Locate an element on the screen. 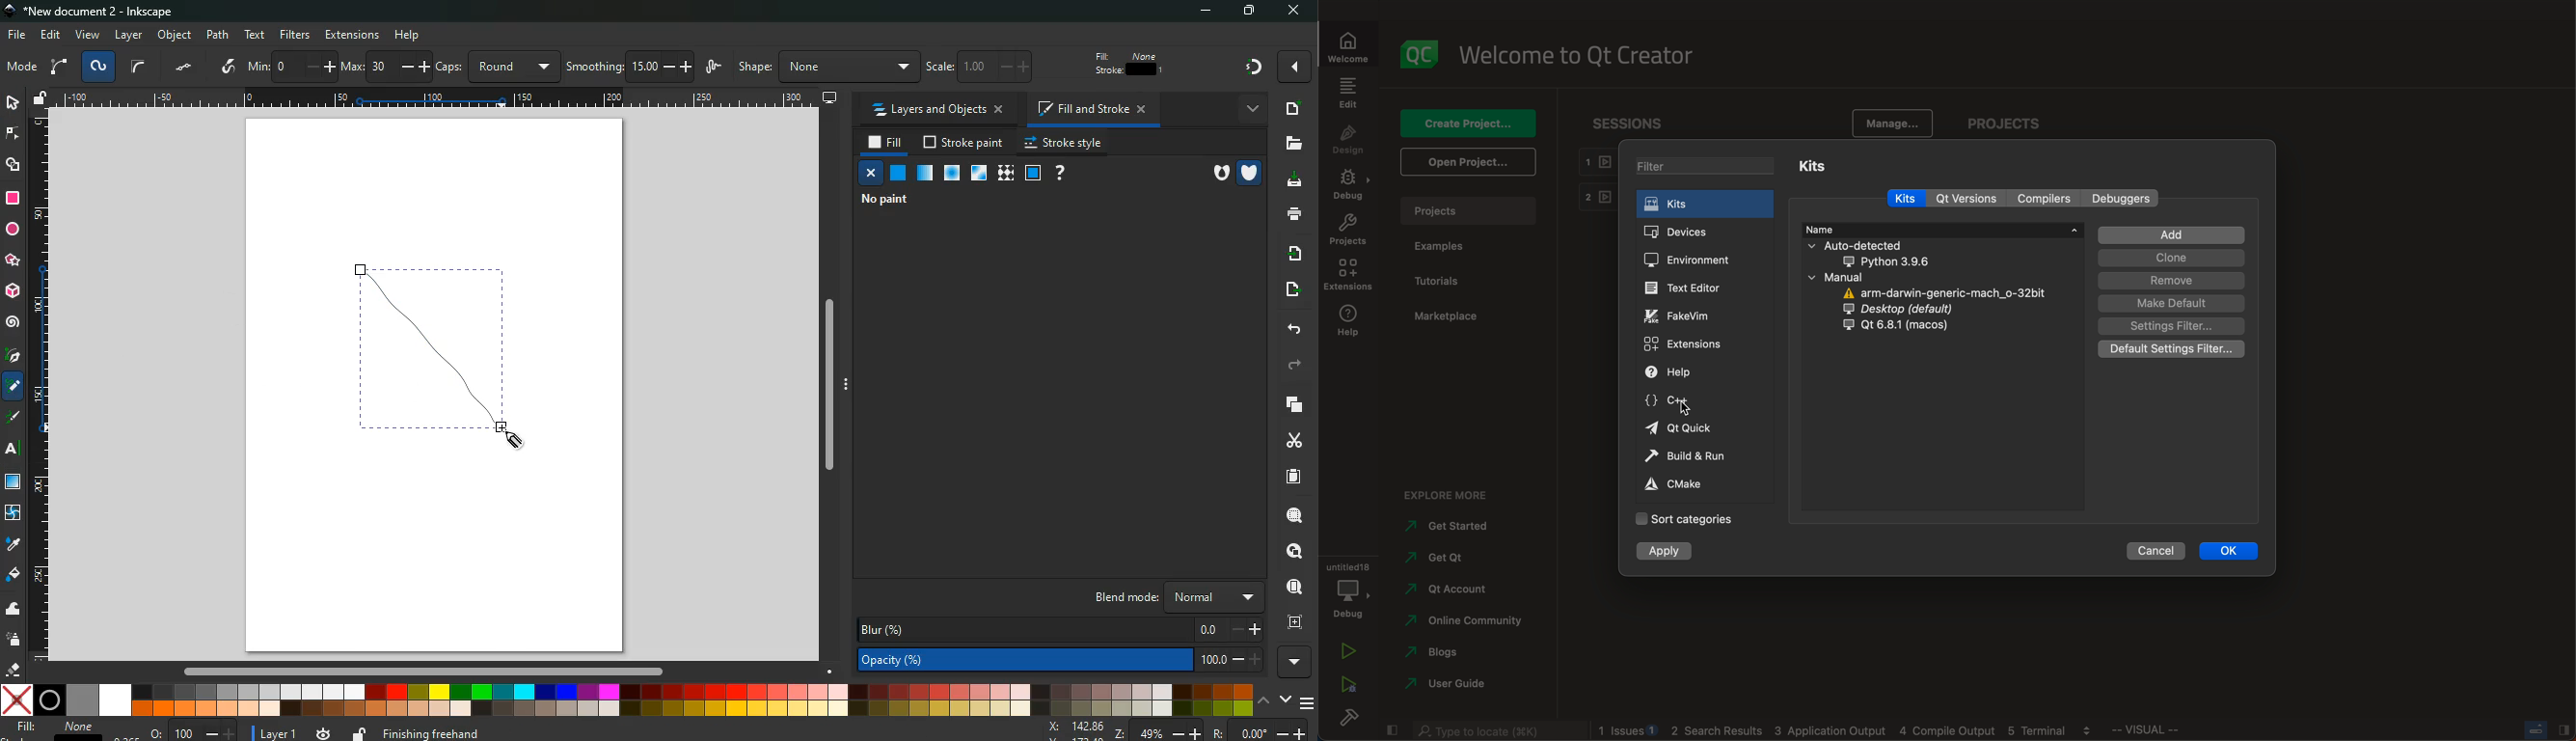 The height and width of the screenshot is (756, 2576). Cursor is located at coordinates (509, 436).